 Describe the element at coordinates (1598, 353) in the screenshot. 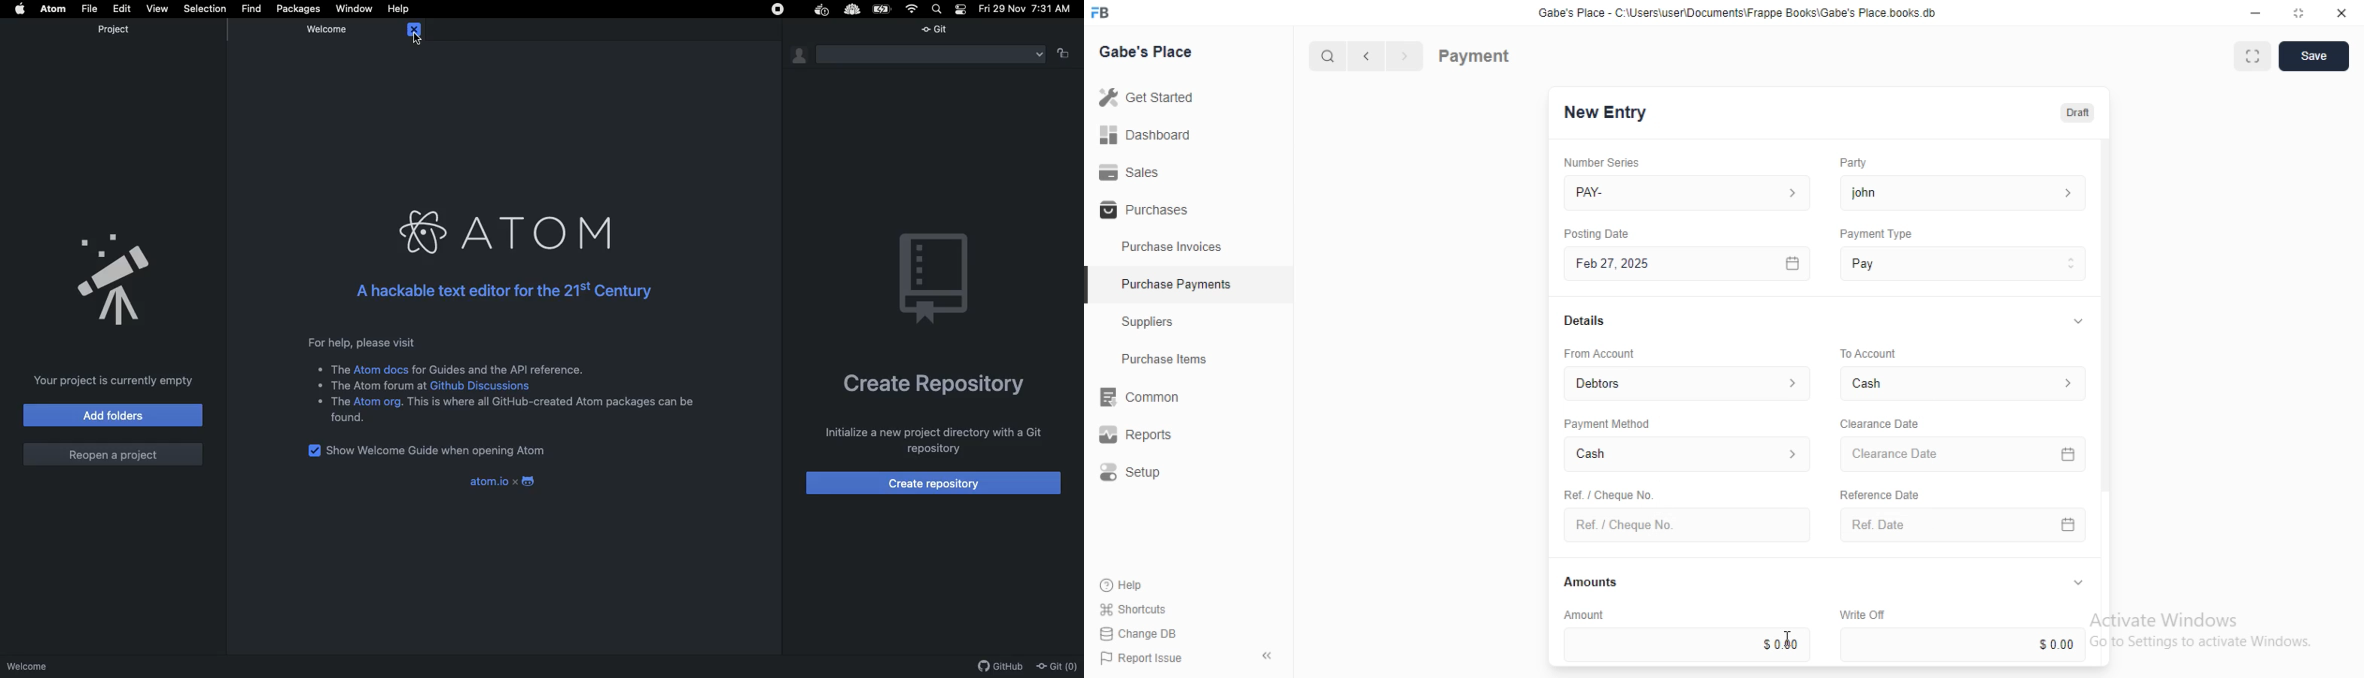

I see `‘From Account` at that location.